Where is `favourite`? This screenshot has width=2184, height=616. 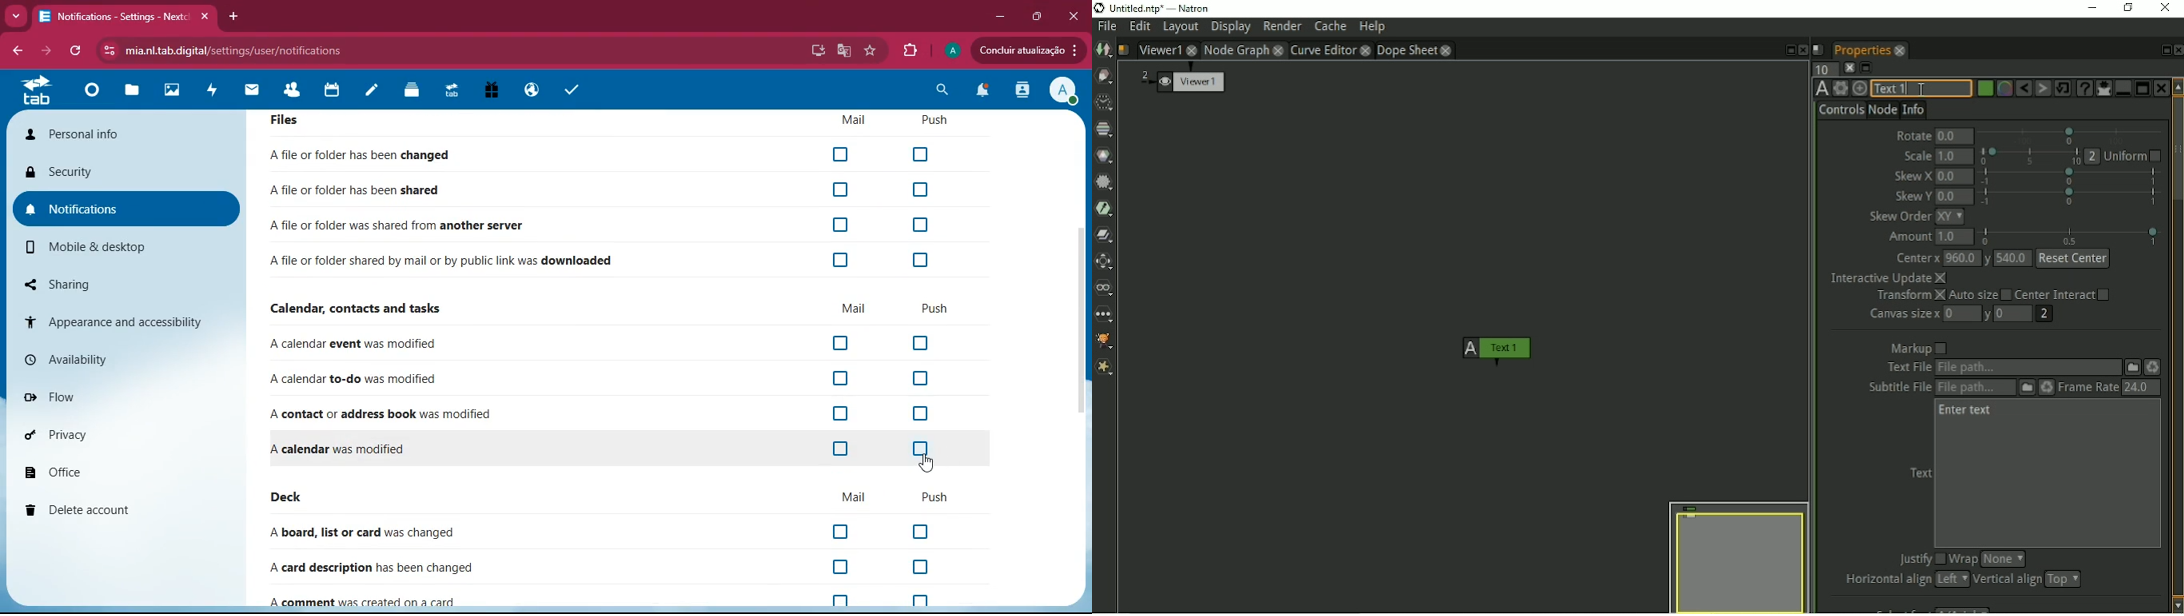
favourite is located at coordinates (873, 52).